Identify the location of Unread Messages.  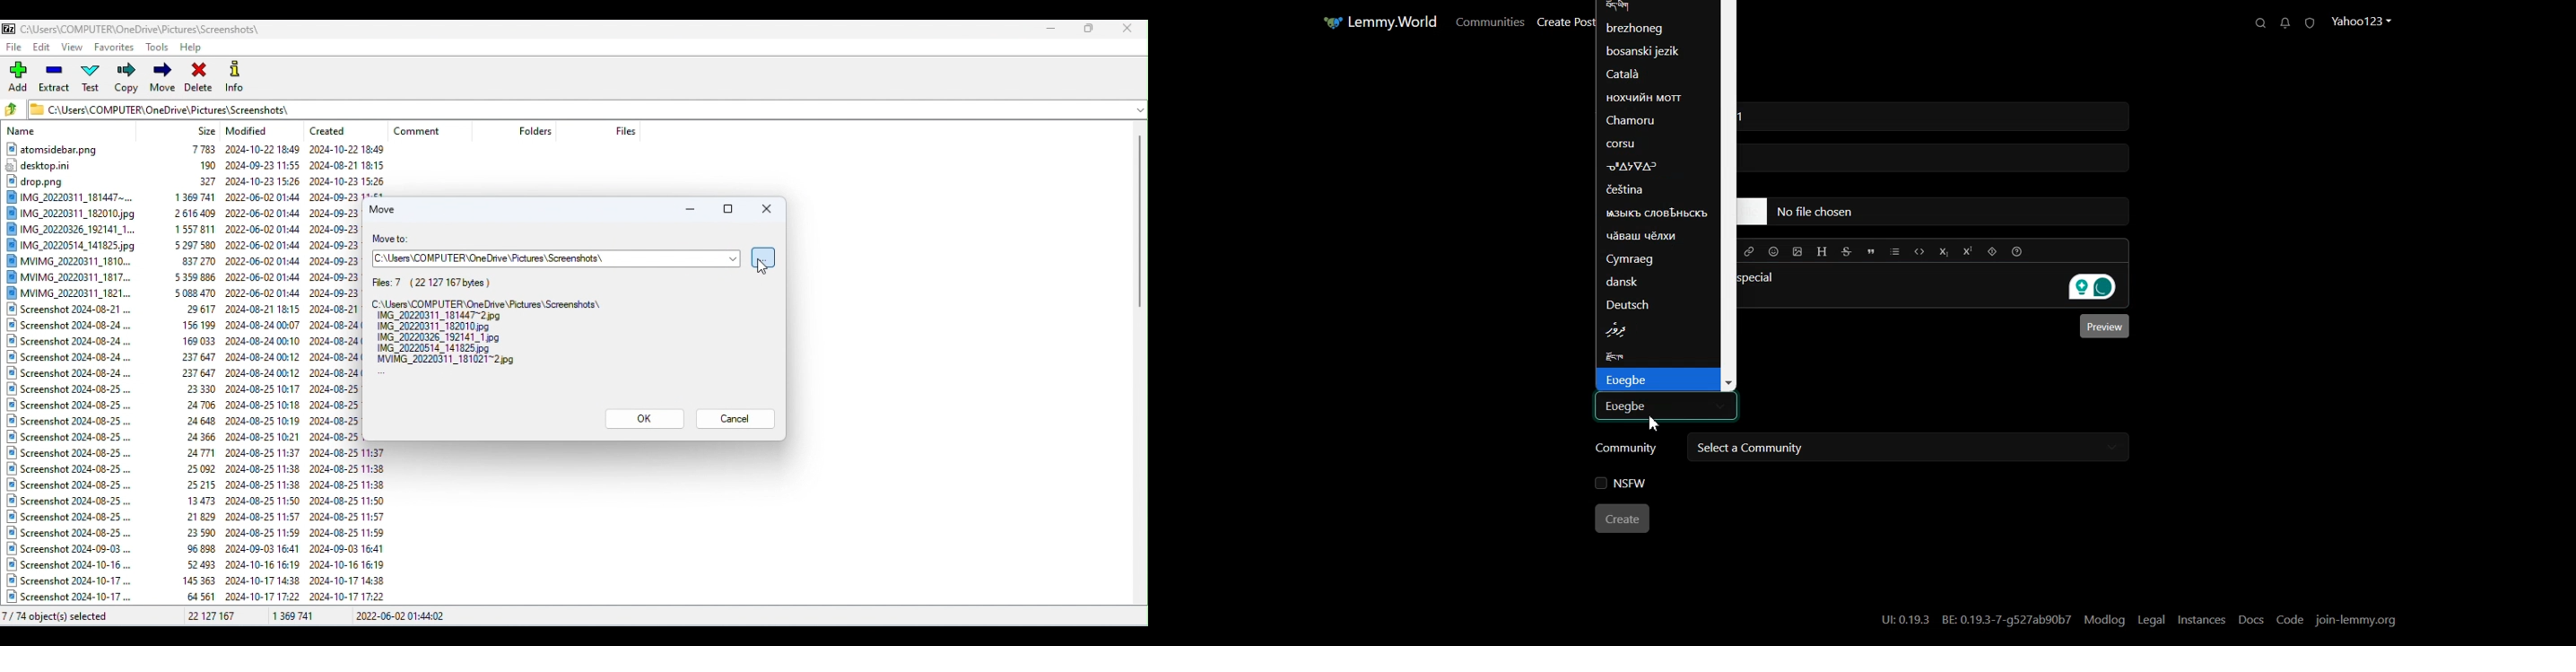
(2285, 23).